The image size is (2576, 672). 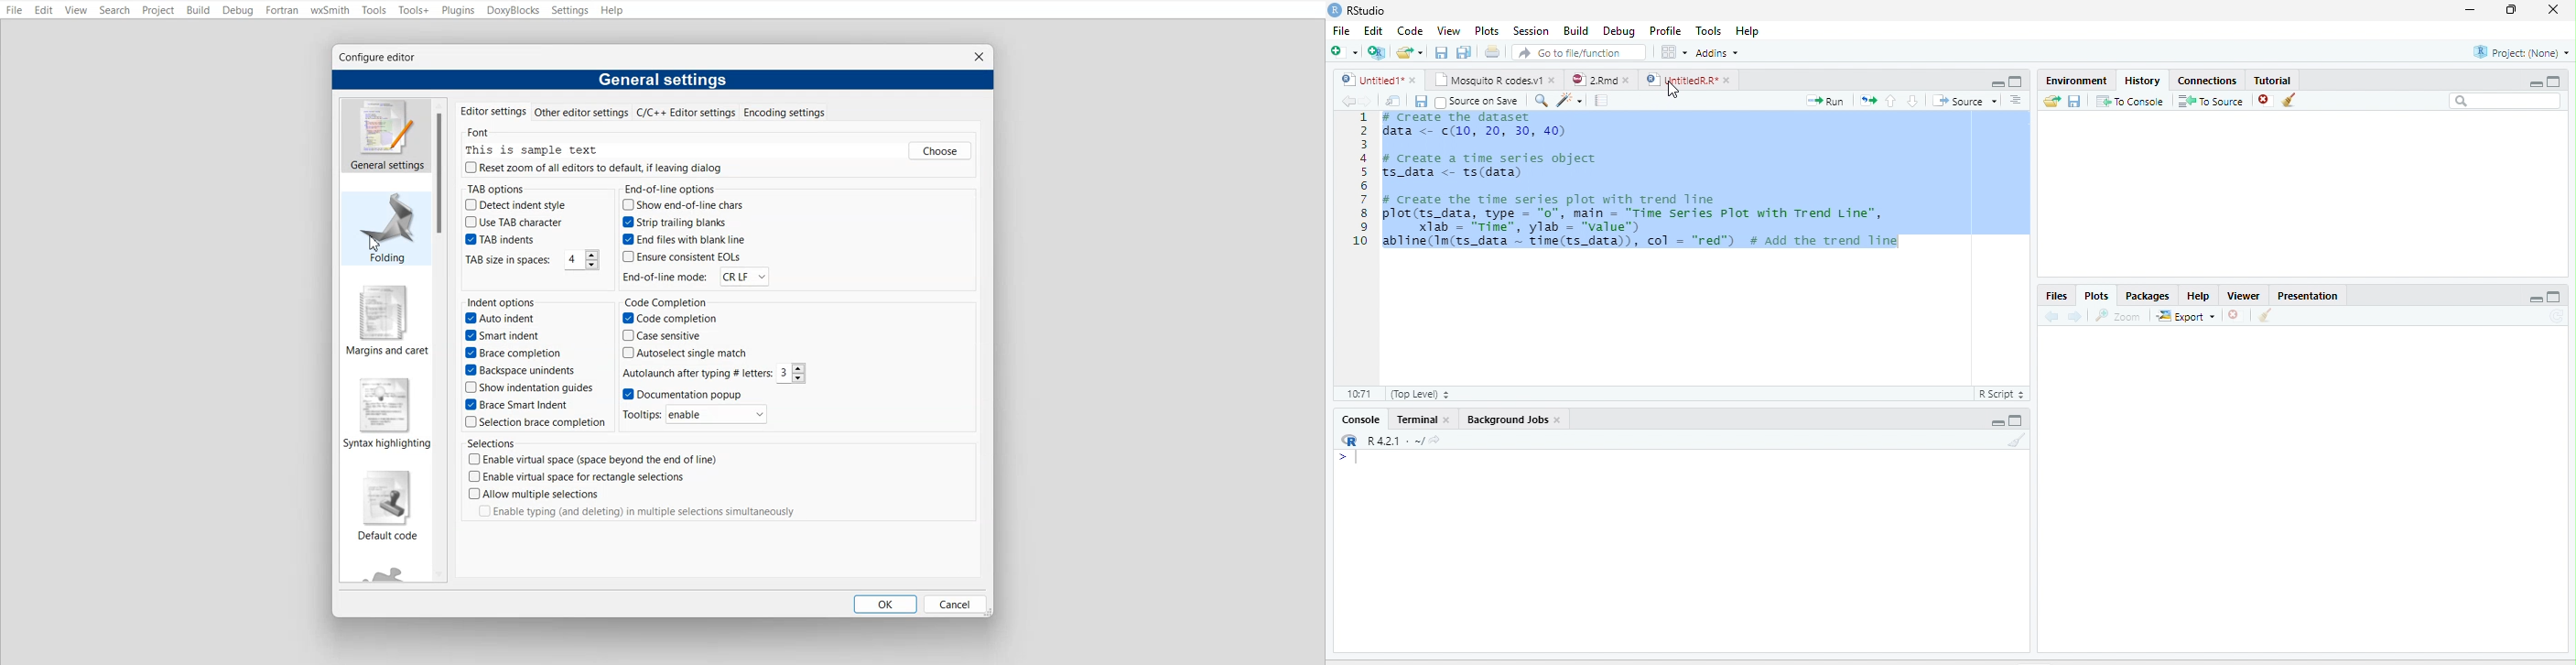 What do you see at coordinates (666, 277) in the screenshot?
I see `‘End-of-line mode:` at bounding box center [666, 277].